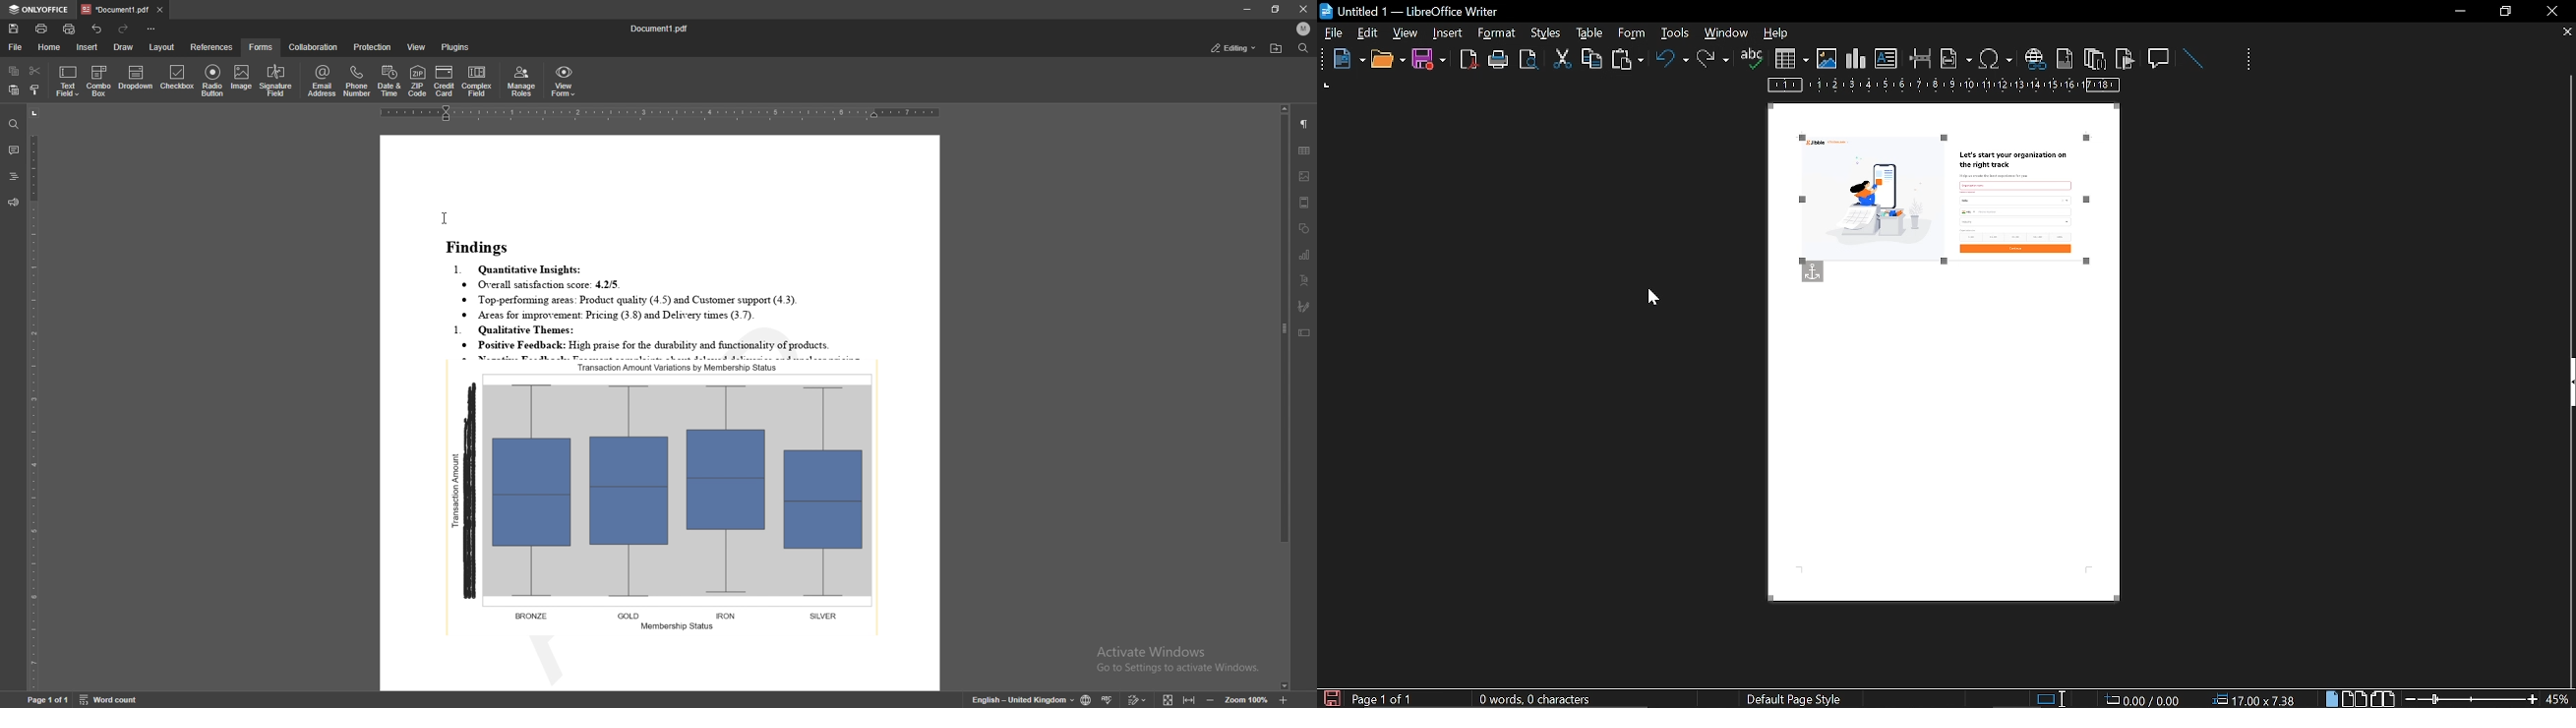 The height and width of the screenshot is (728, 2576). What do you see at coordinates (609, 315) in the screenshot?
I see `® Areas for improvement: Pricing (3.8) and Delivery times (3.7).` at bounding box center [609, 315].